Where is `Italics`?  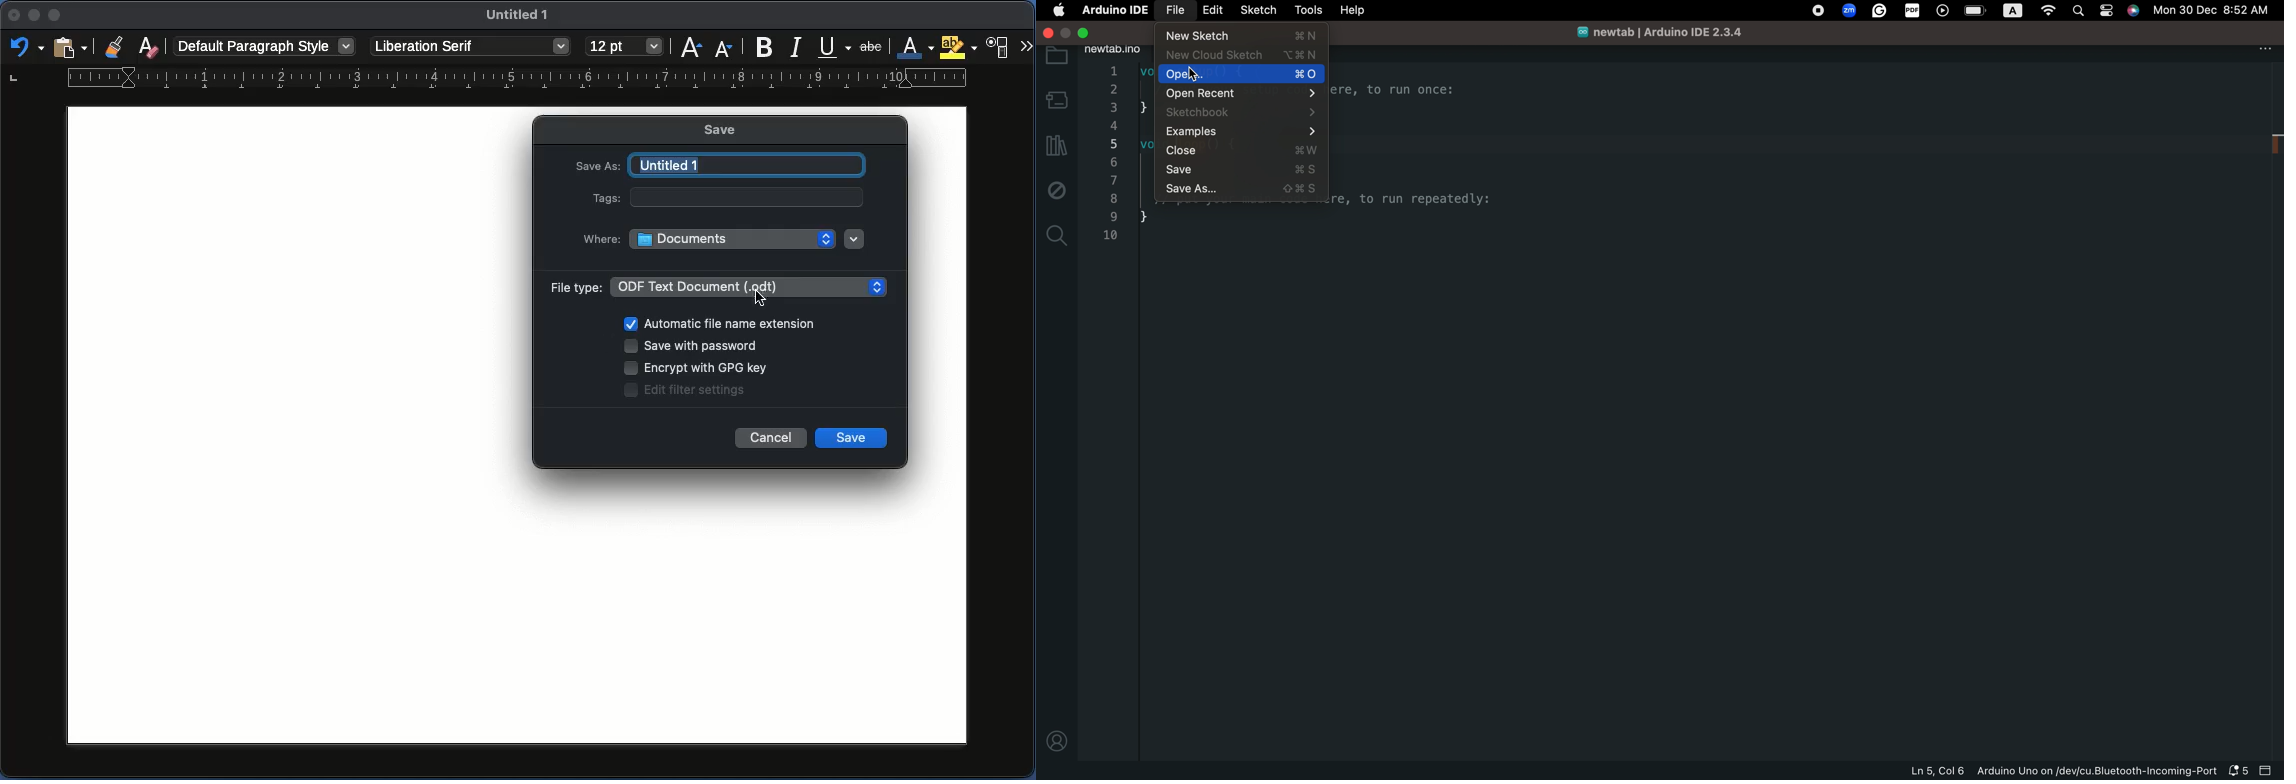
Italics is located at coordinates (797, 46).